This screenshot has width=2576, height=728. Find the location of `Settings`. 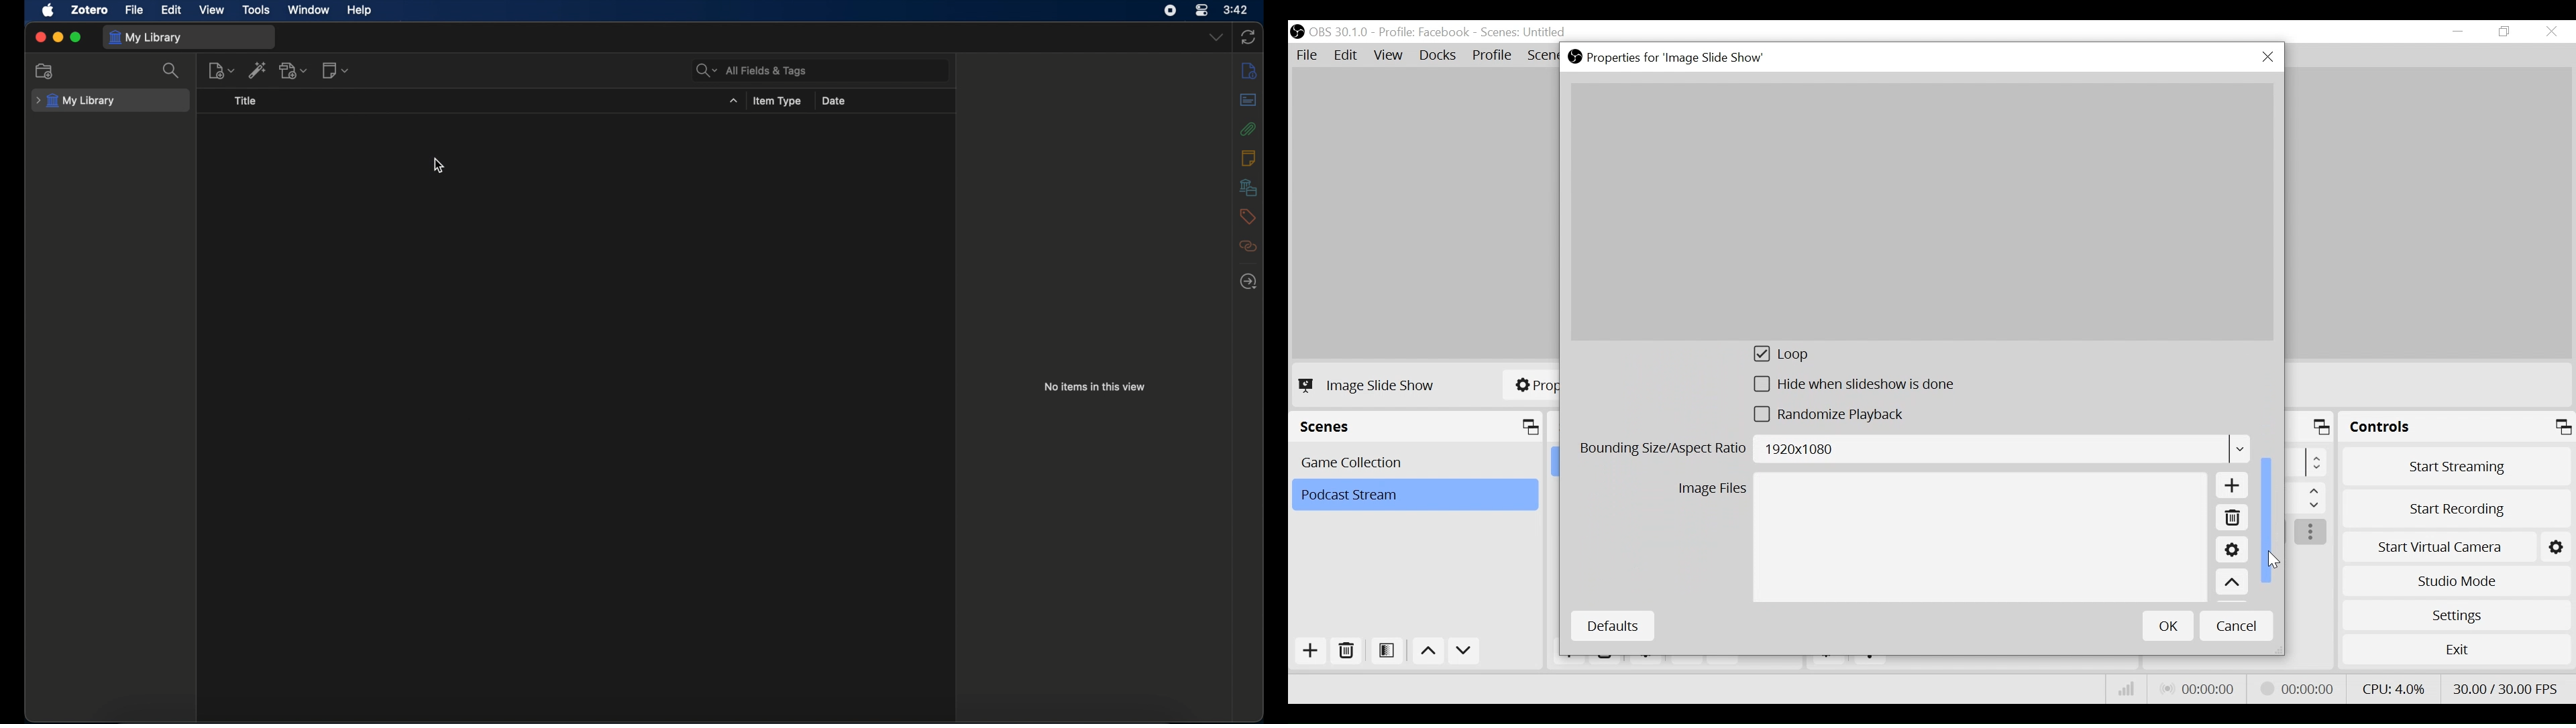

Settings is located at coordinates (2231, 550).